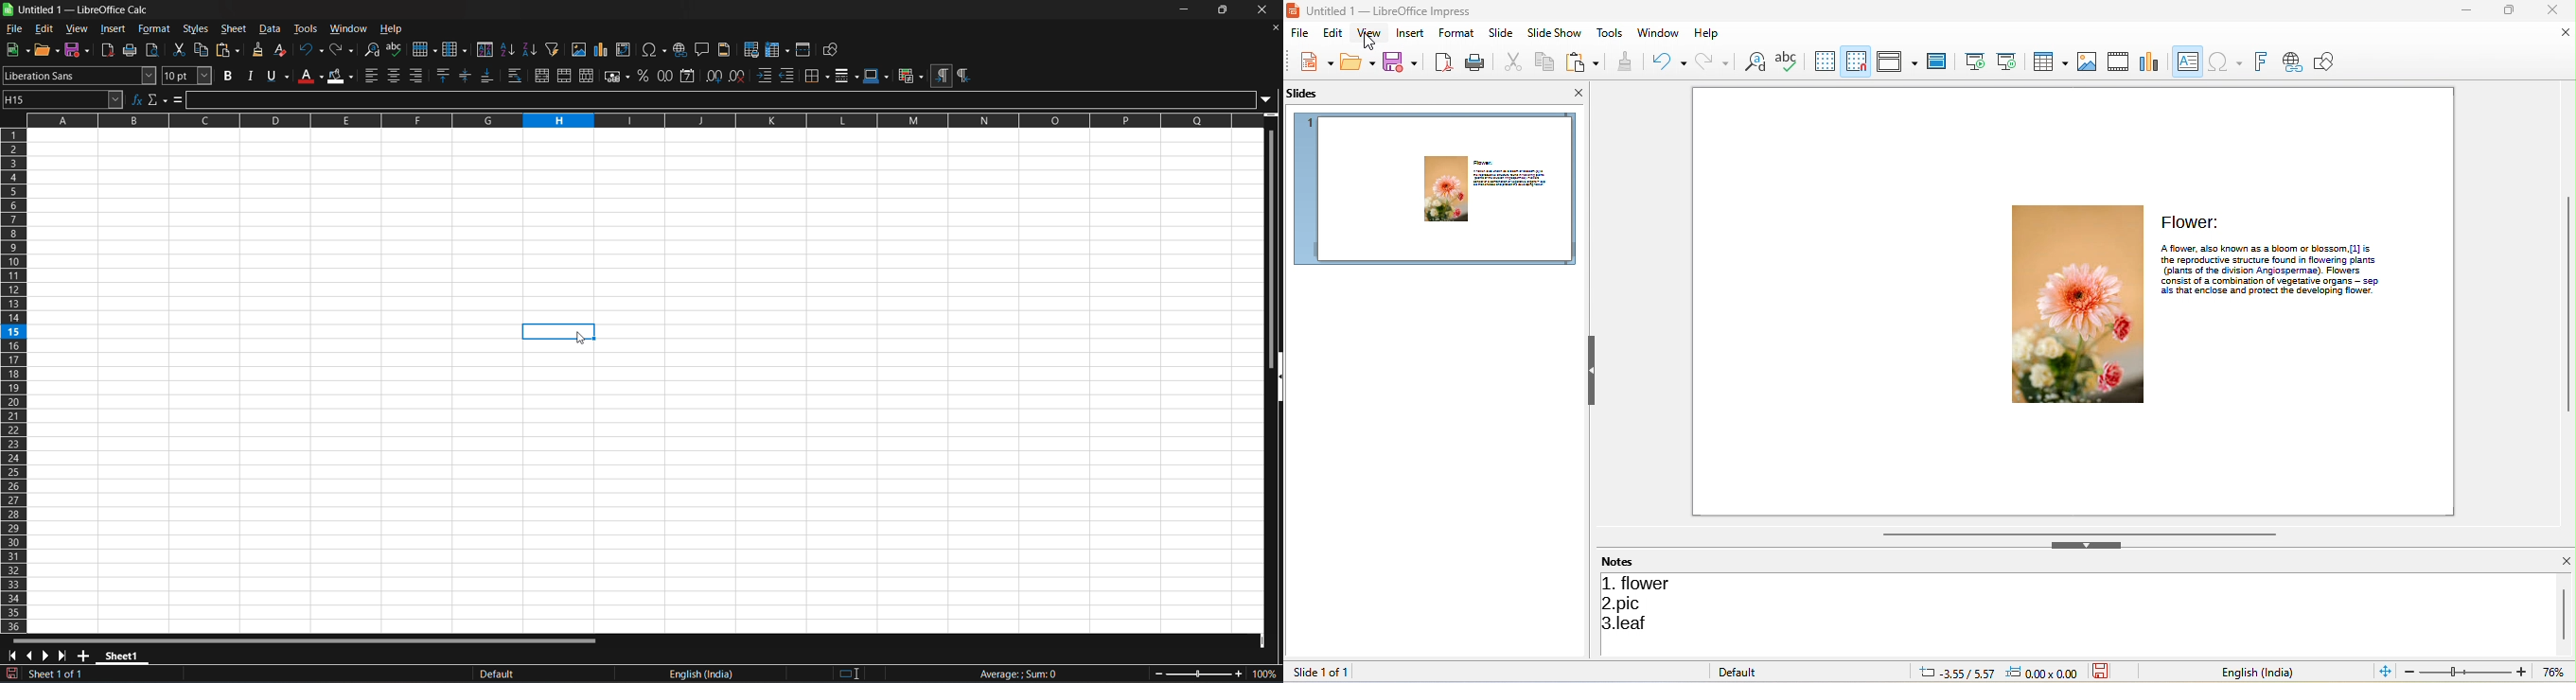  What do you see at coordinates (229, 77) in the screenshot?
I see `bold` at bounding box center [229, 77].